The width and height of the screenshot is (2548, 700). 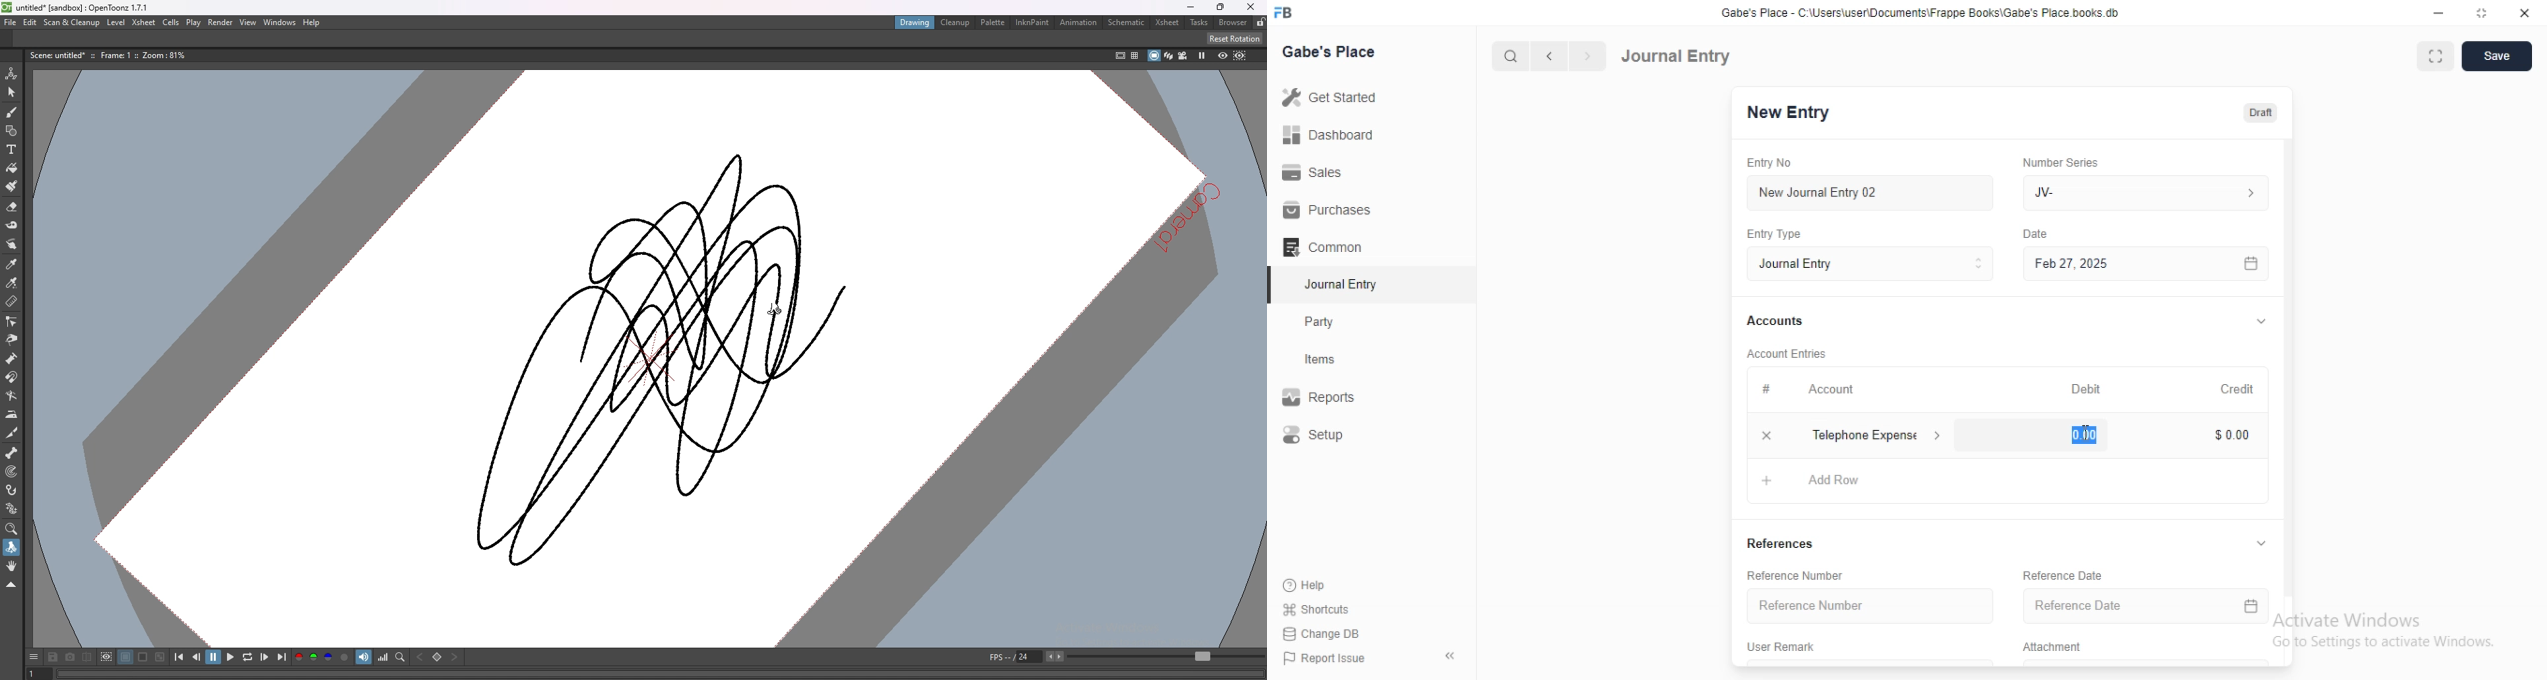 I want to click on Minimize, so click(x=2437, y=12).